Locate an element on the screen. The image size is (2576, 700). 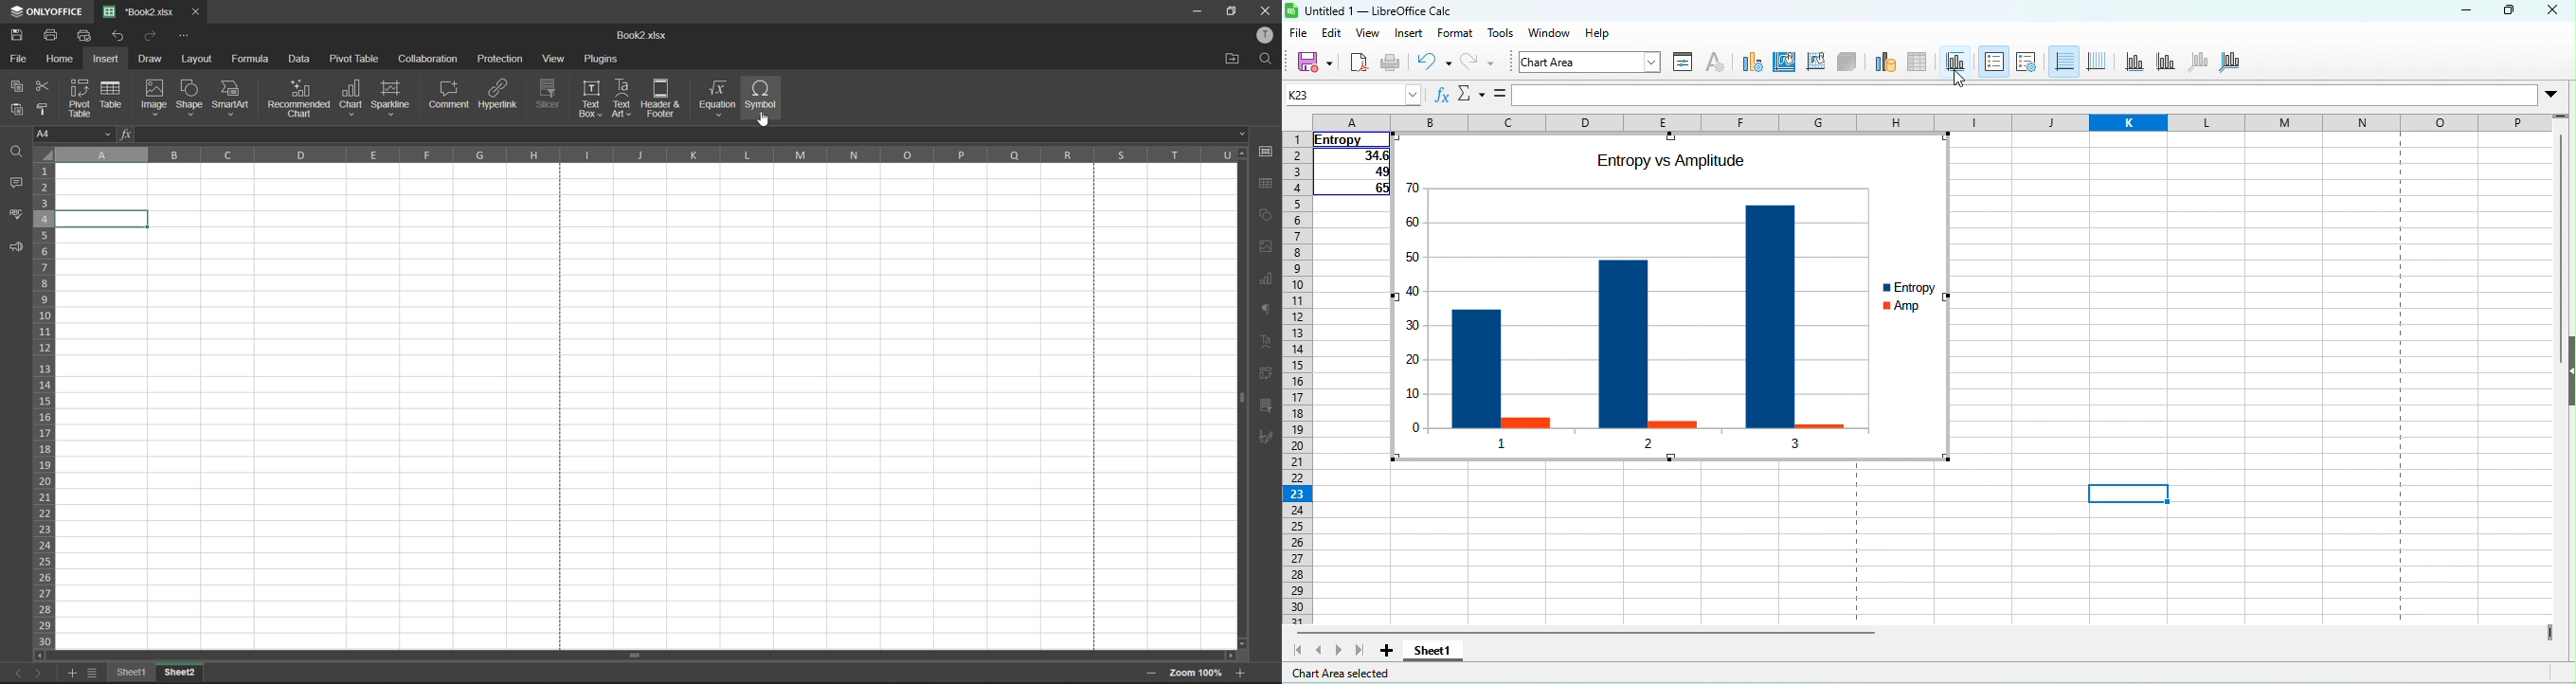
minimize is located at coordinates (2451, 13).